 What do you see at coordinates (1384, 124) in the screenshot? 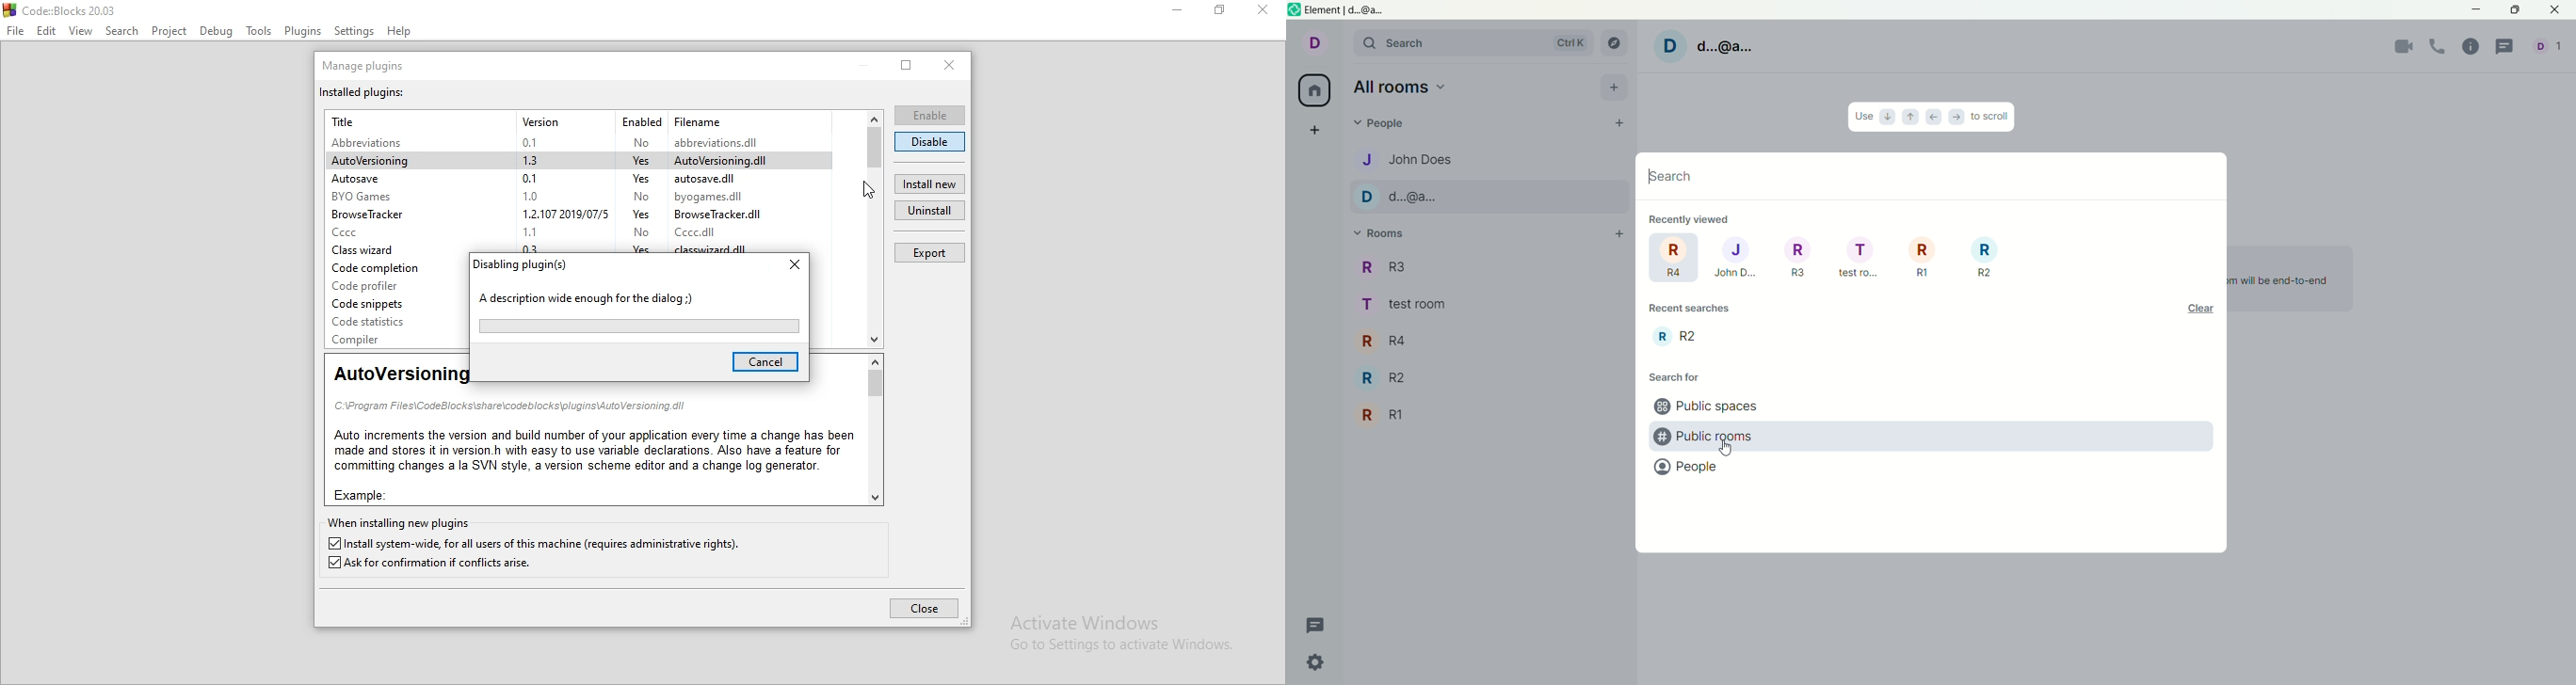
I see `people` at bounding box center [1384, 124].